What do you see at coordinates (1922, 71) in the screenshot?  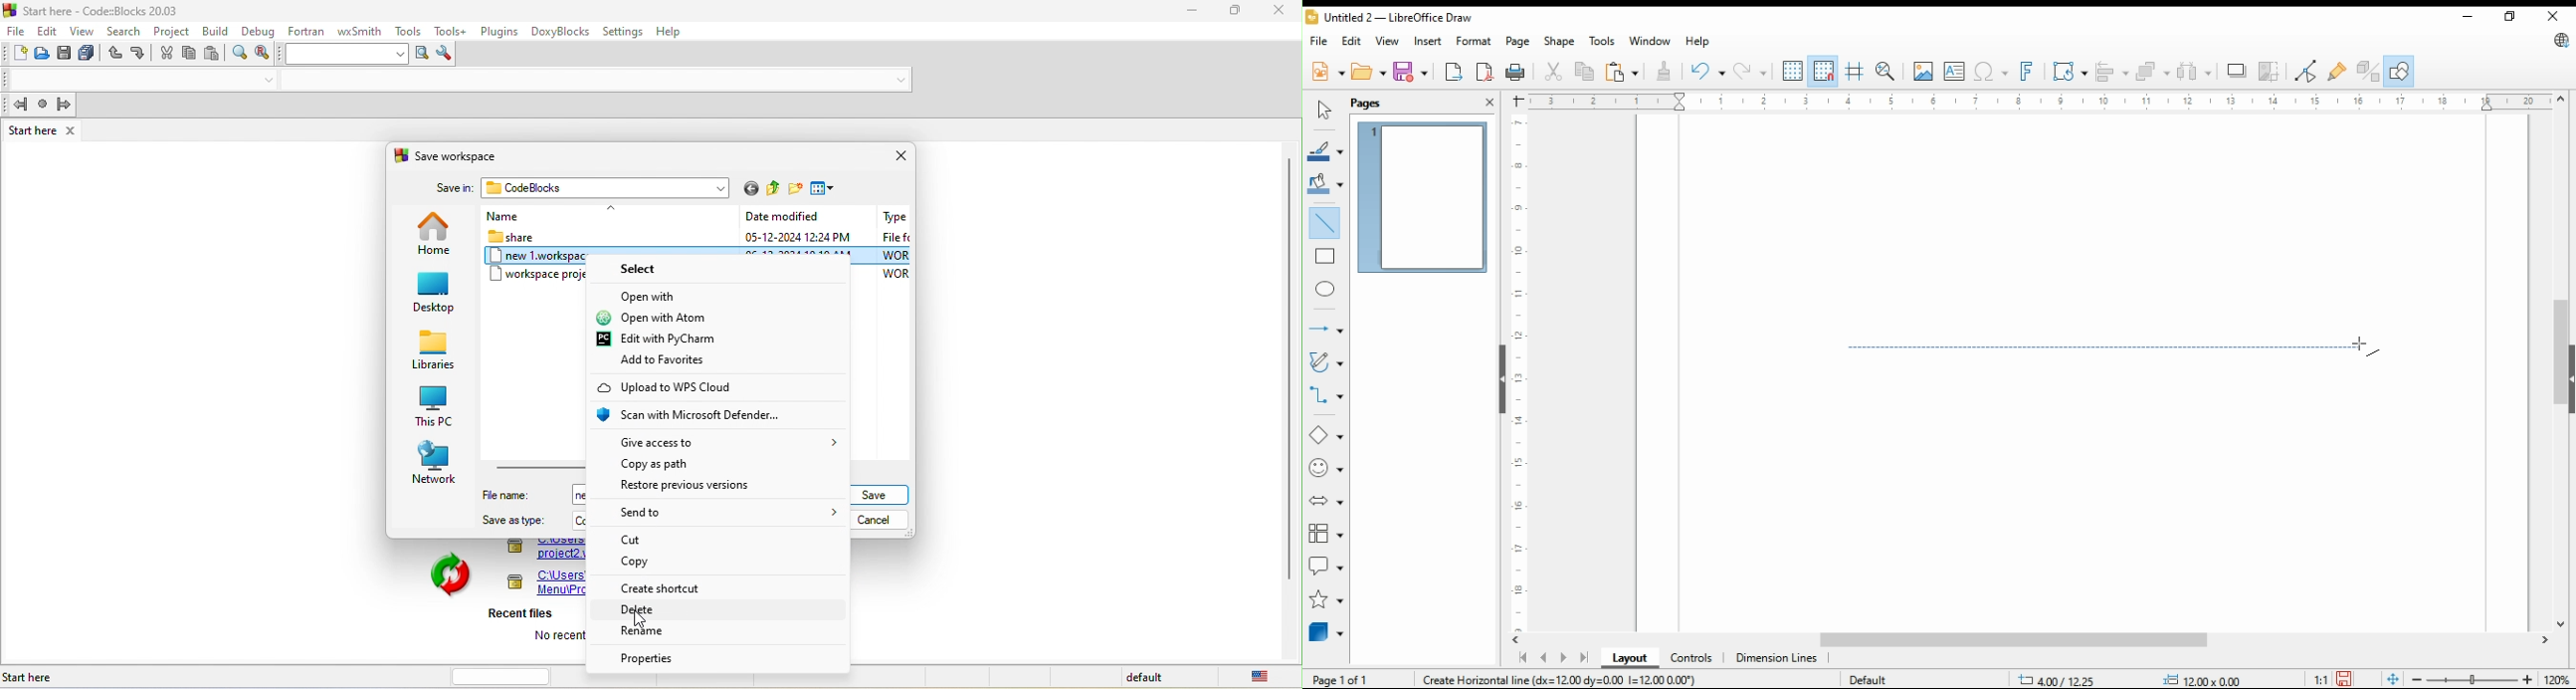 I see `insert image` at bounding box center [1922, 71].